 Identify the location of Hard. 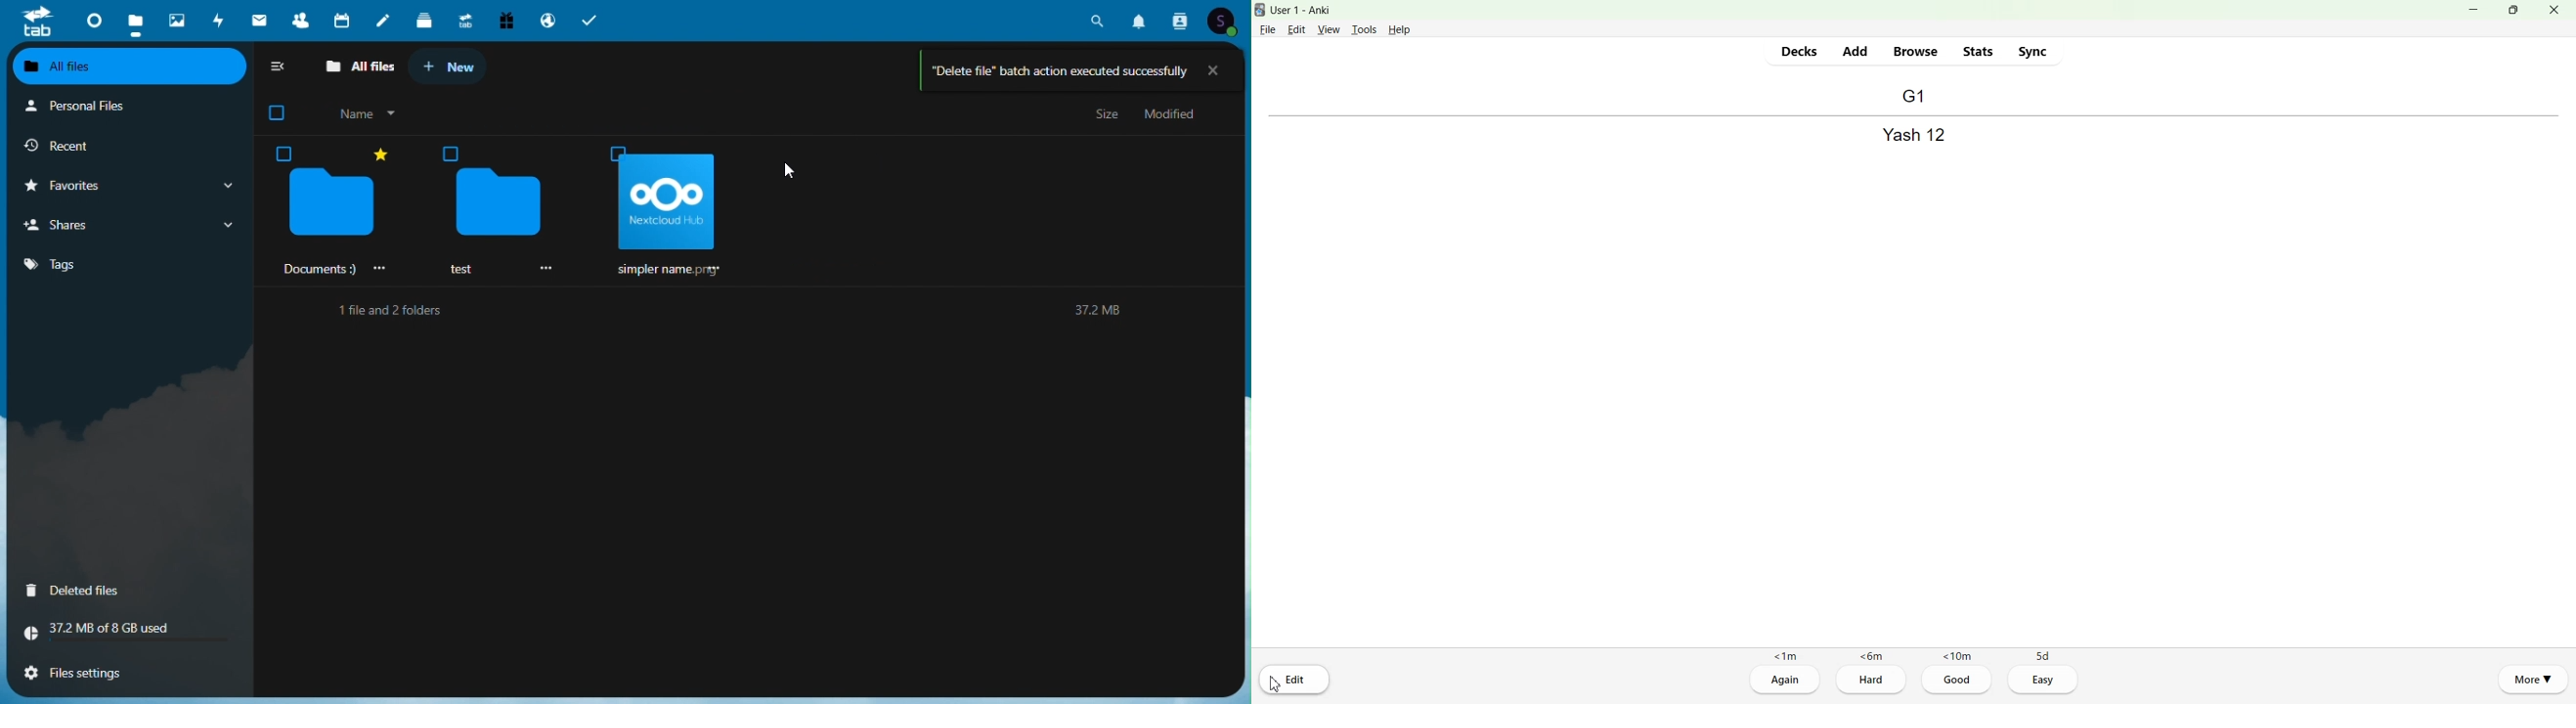
(1871, 681).